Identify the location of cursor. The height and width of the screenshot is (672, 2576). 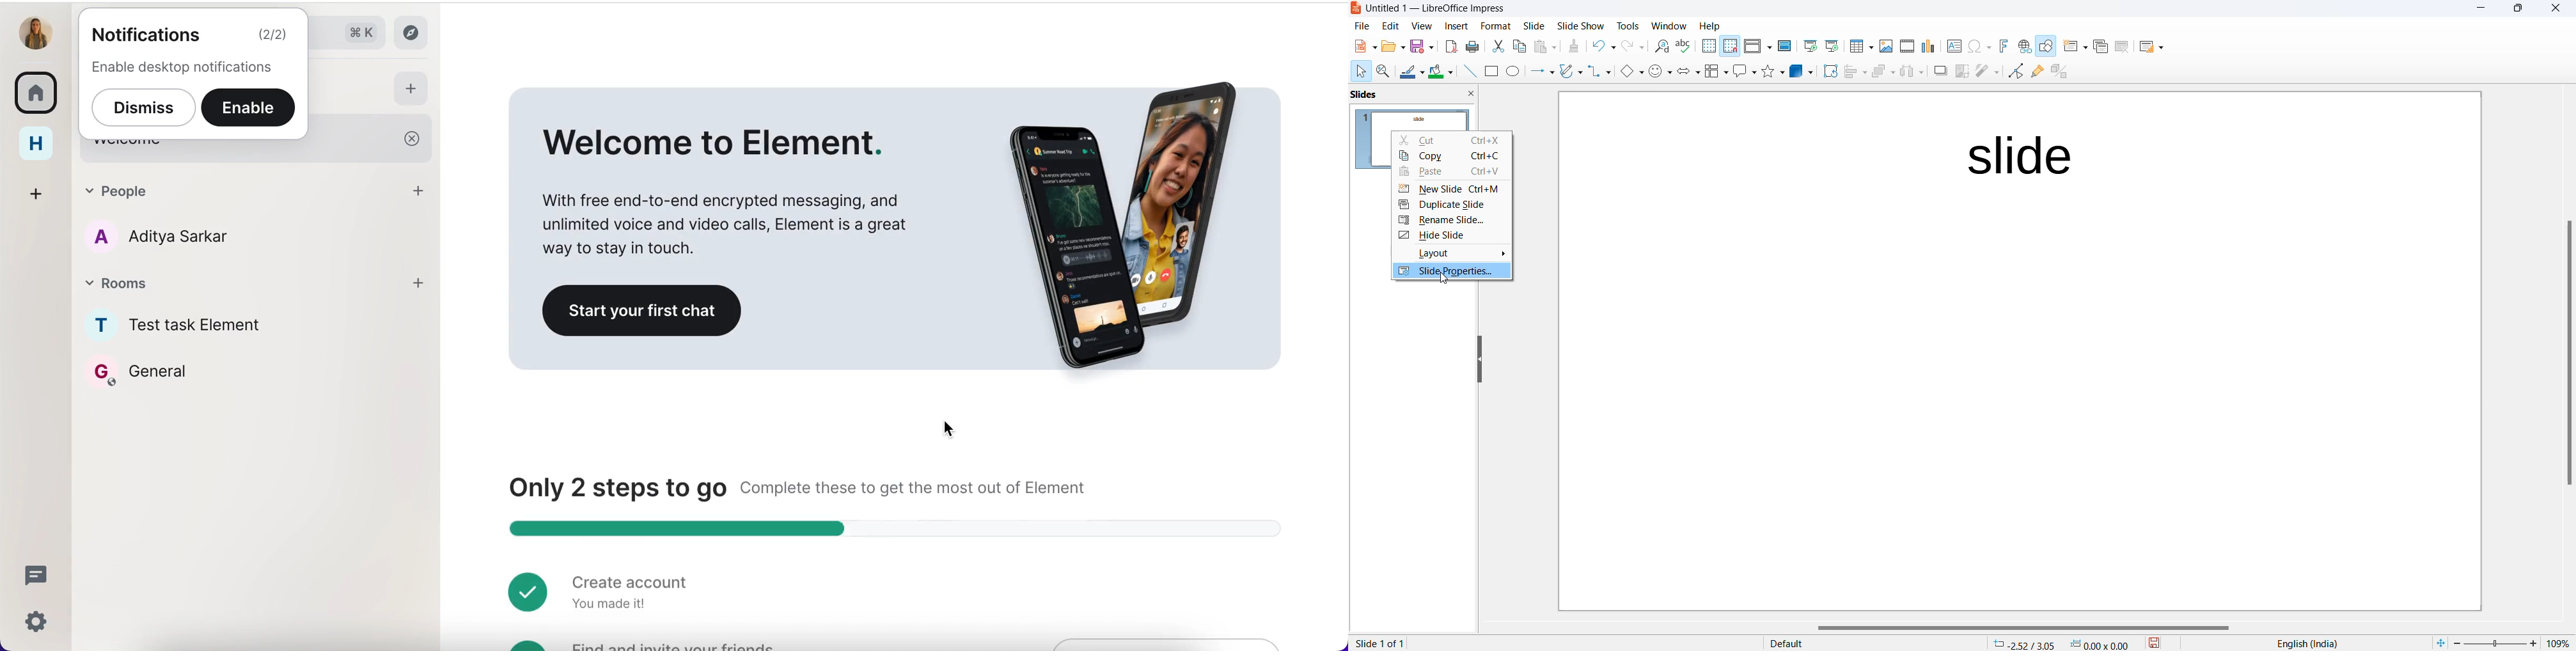
(1360, 72).